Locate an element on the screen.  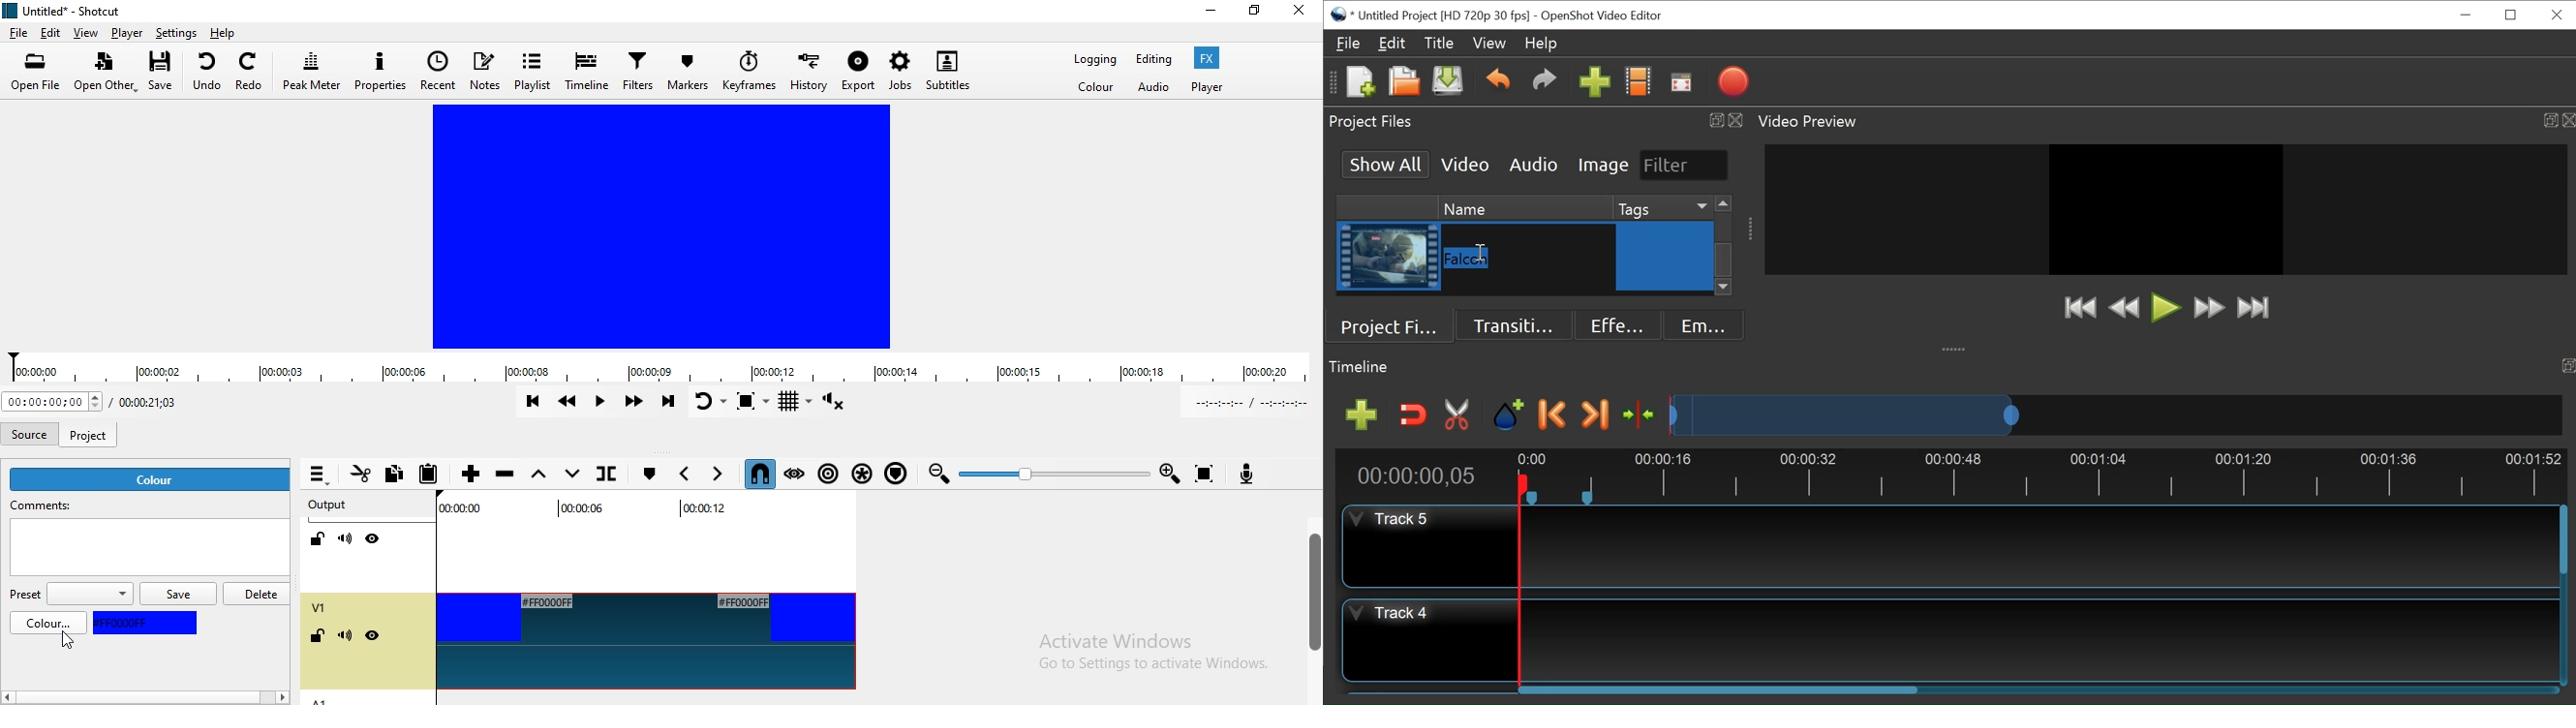
Export Video is located at coordinates (1733, 83).